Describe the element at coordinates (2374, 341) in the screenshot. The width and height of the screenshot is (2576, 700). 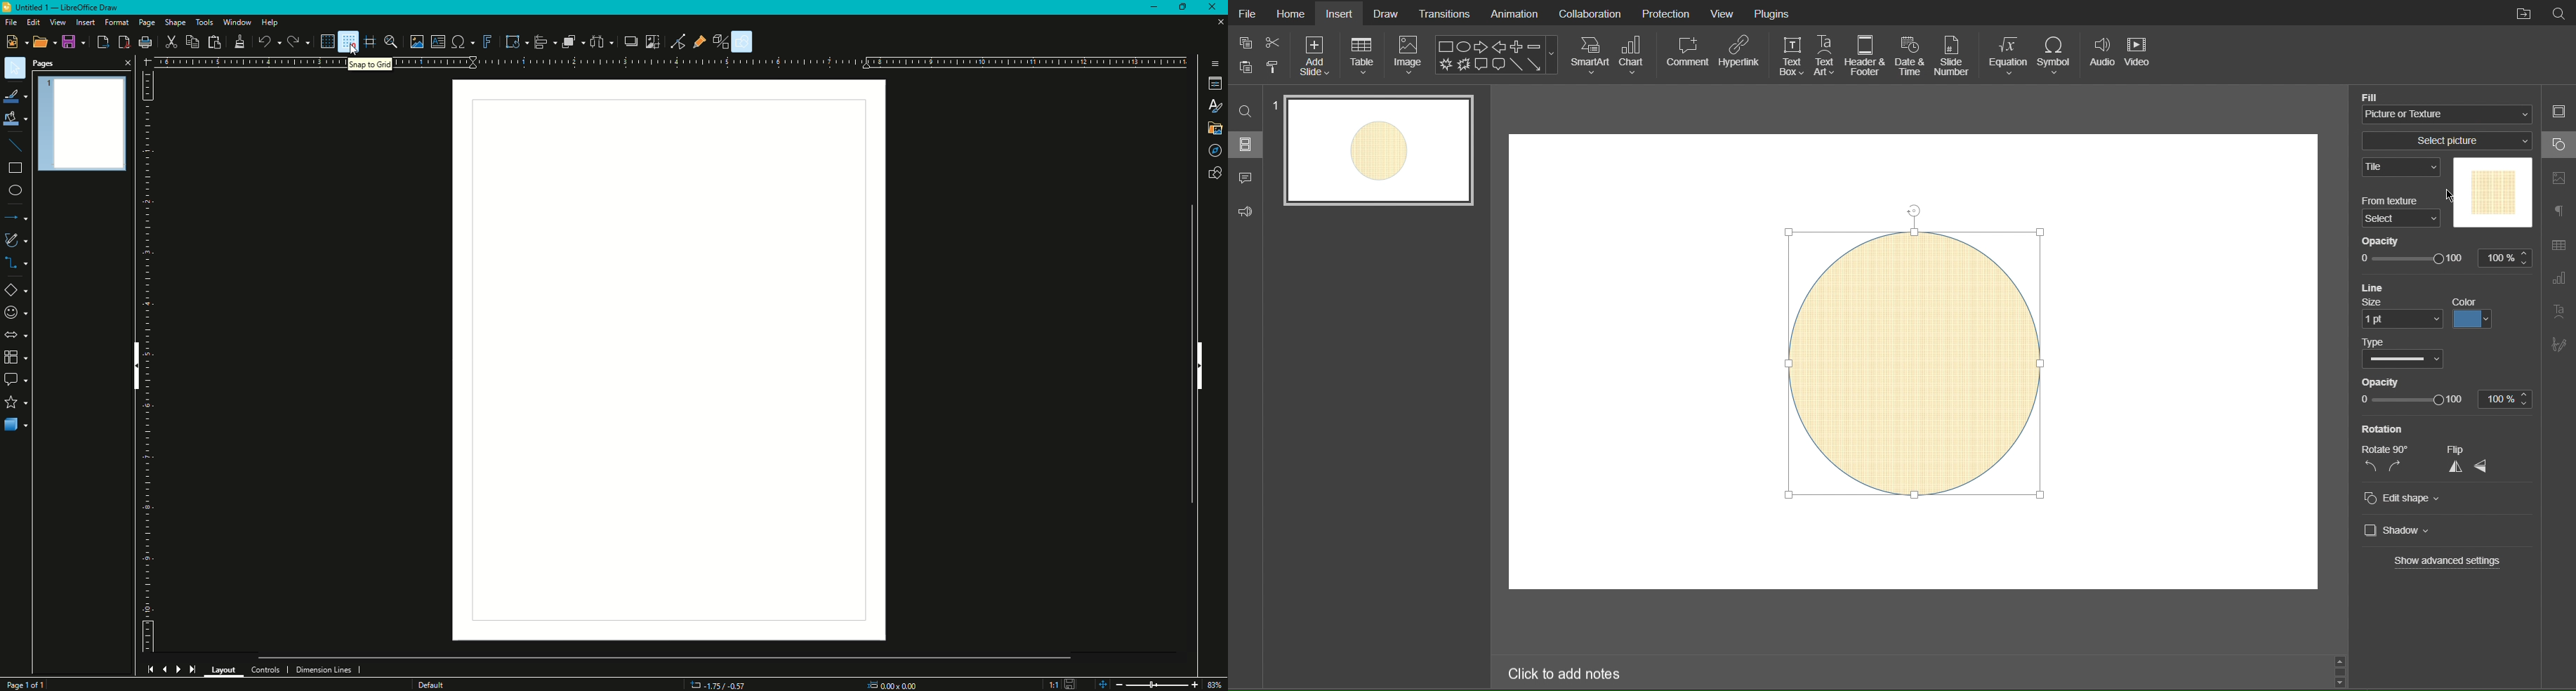
I see `type` at that location.